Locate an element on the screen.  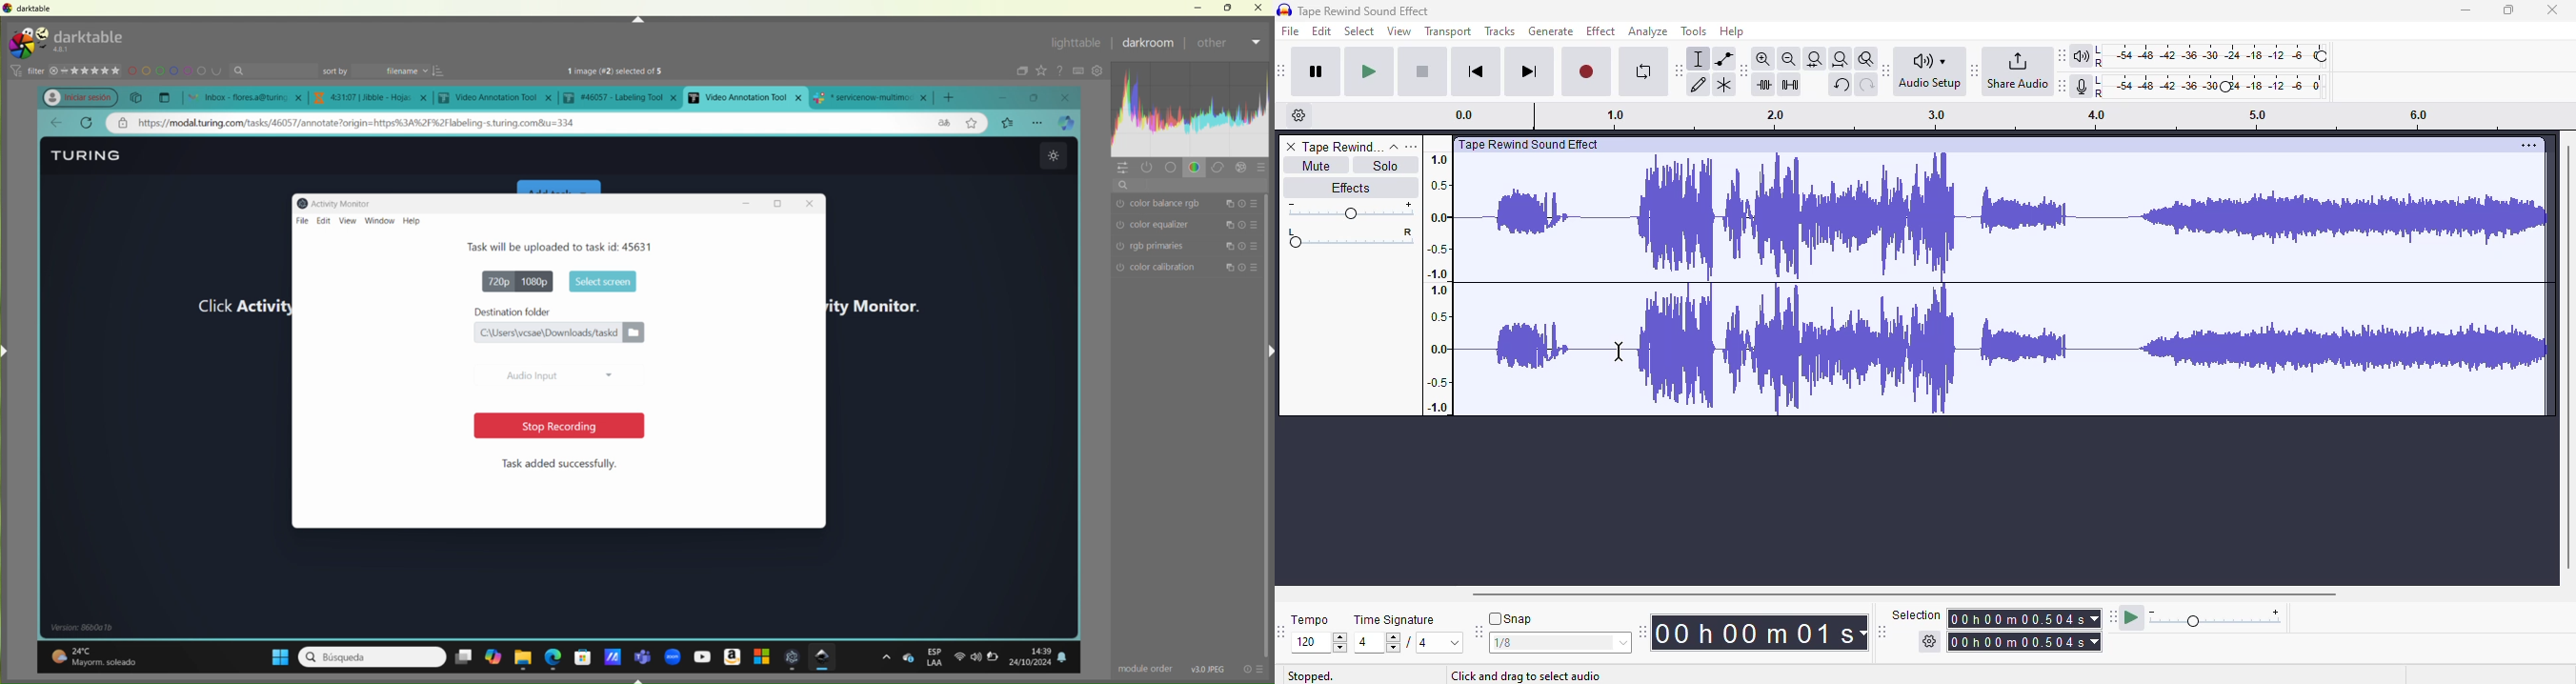
lightable is located at coordinates (1076, 43).